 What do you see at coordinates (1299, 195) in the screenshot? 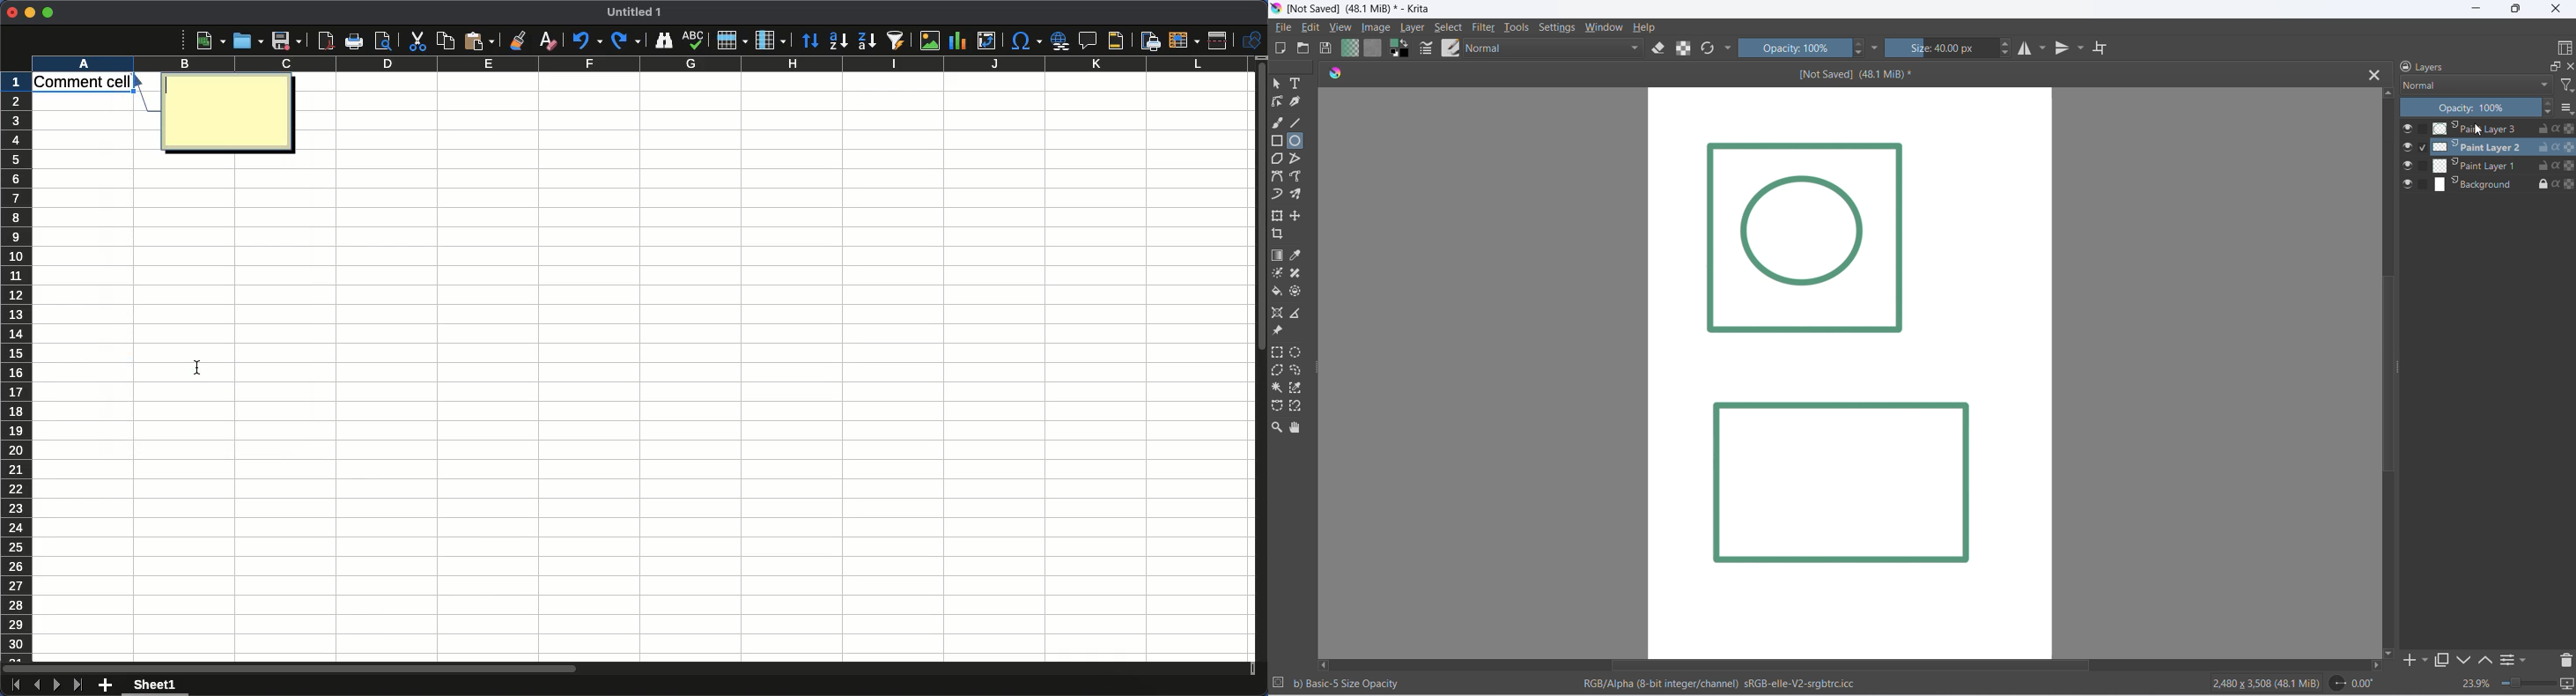
I see `multibrush tool` at bounding box center [1299, 195].